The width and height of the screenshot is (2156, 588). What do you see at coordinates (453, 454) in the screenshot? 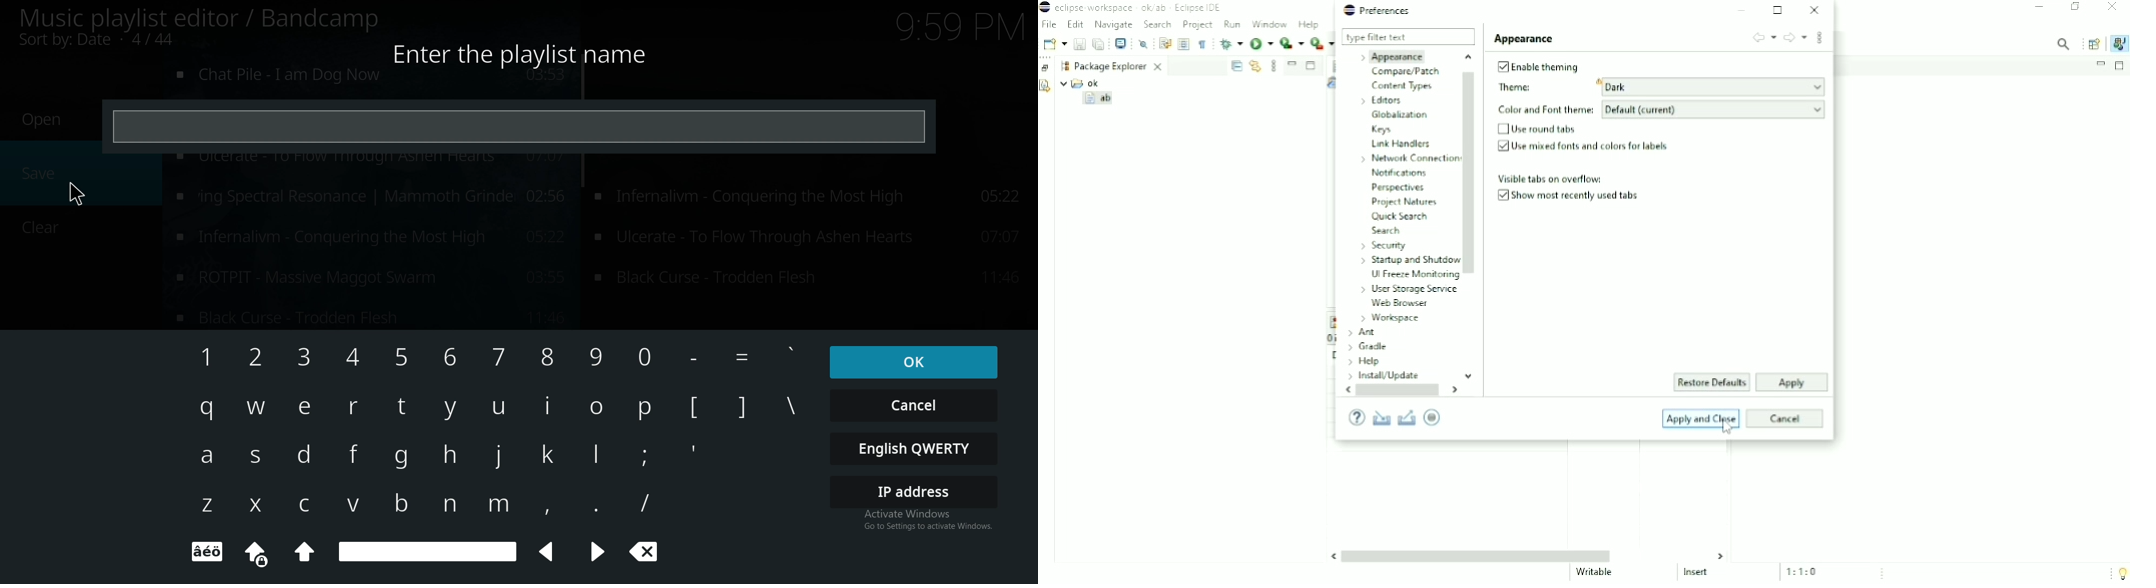
I see `keyboard input` at bounding box center [453, 454].